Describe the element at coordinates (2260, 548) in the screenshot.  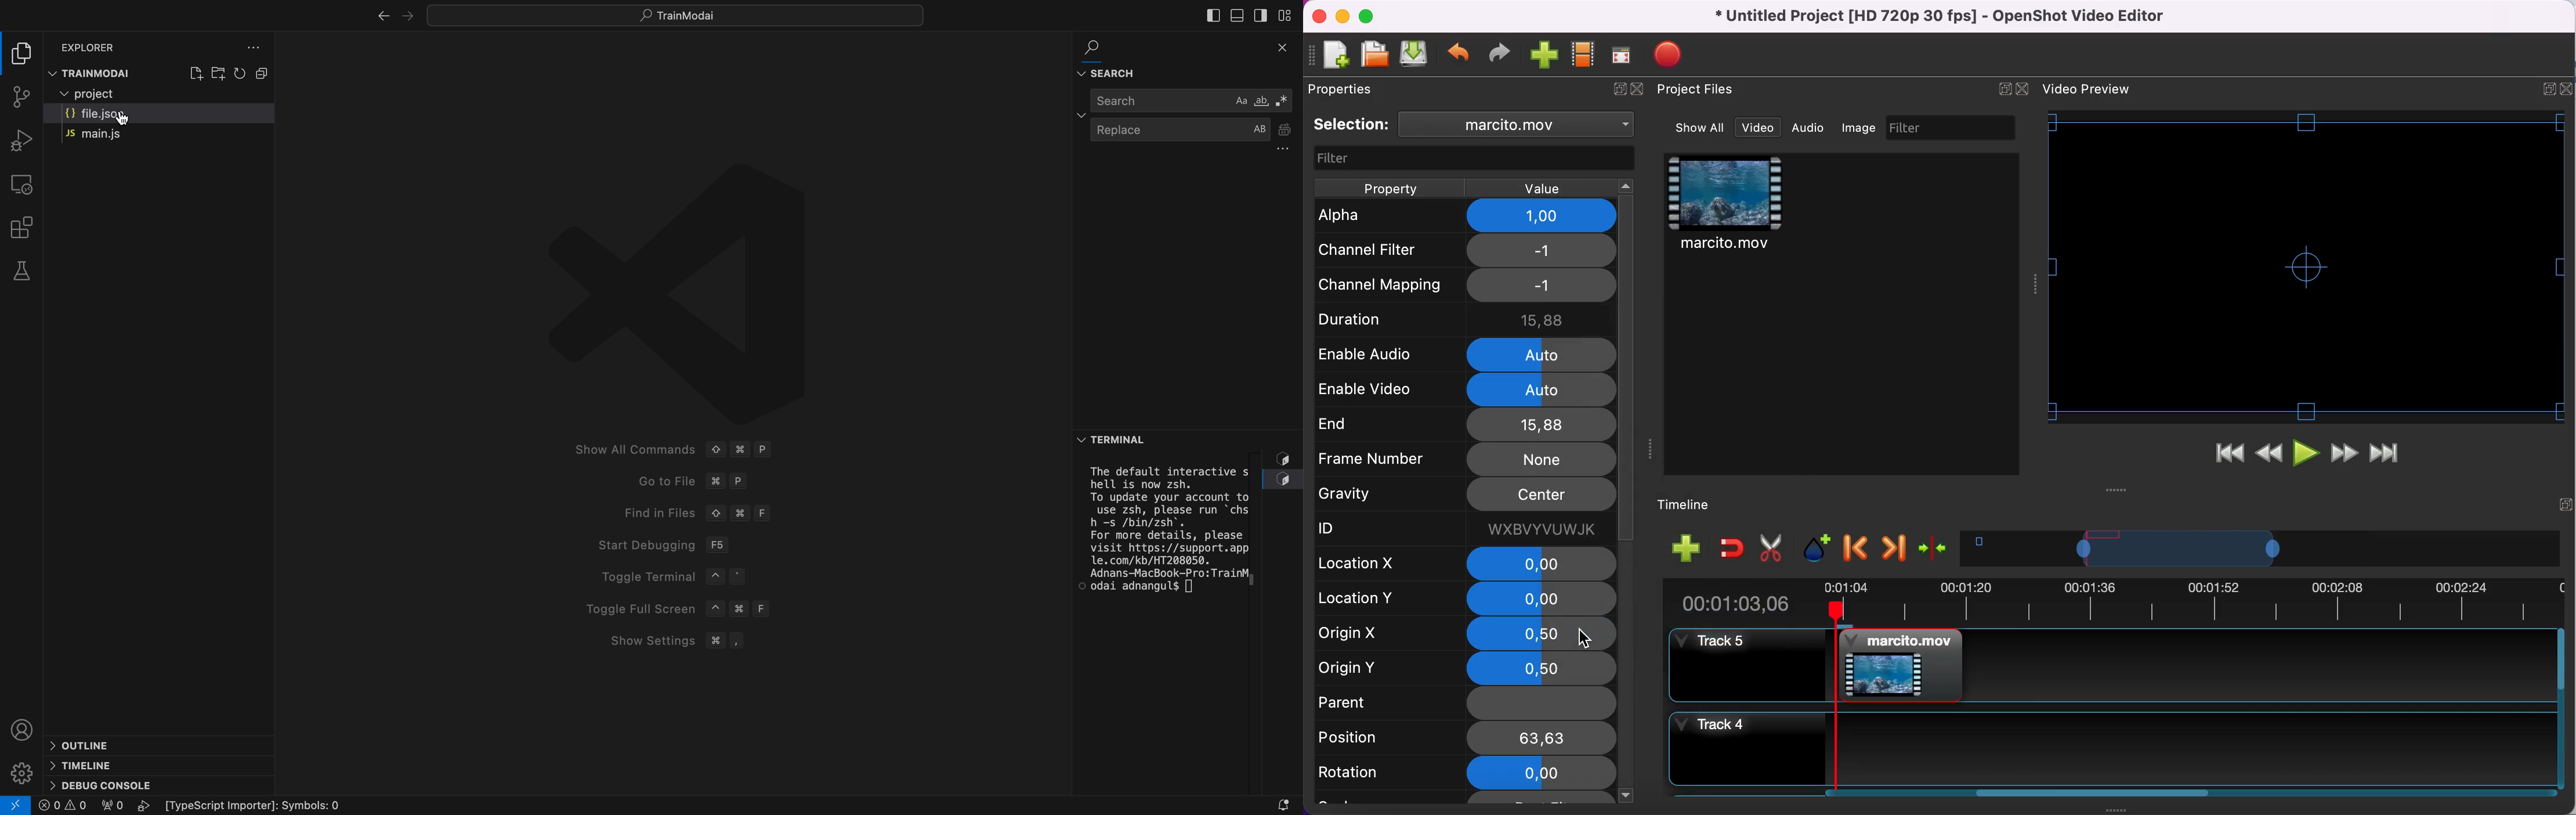
I see `timeline` at that location.